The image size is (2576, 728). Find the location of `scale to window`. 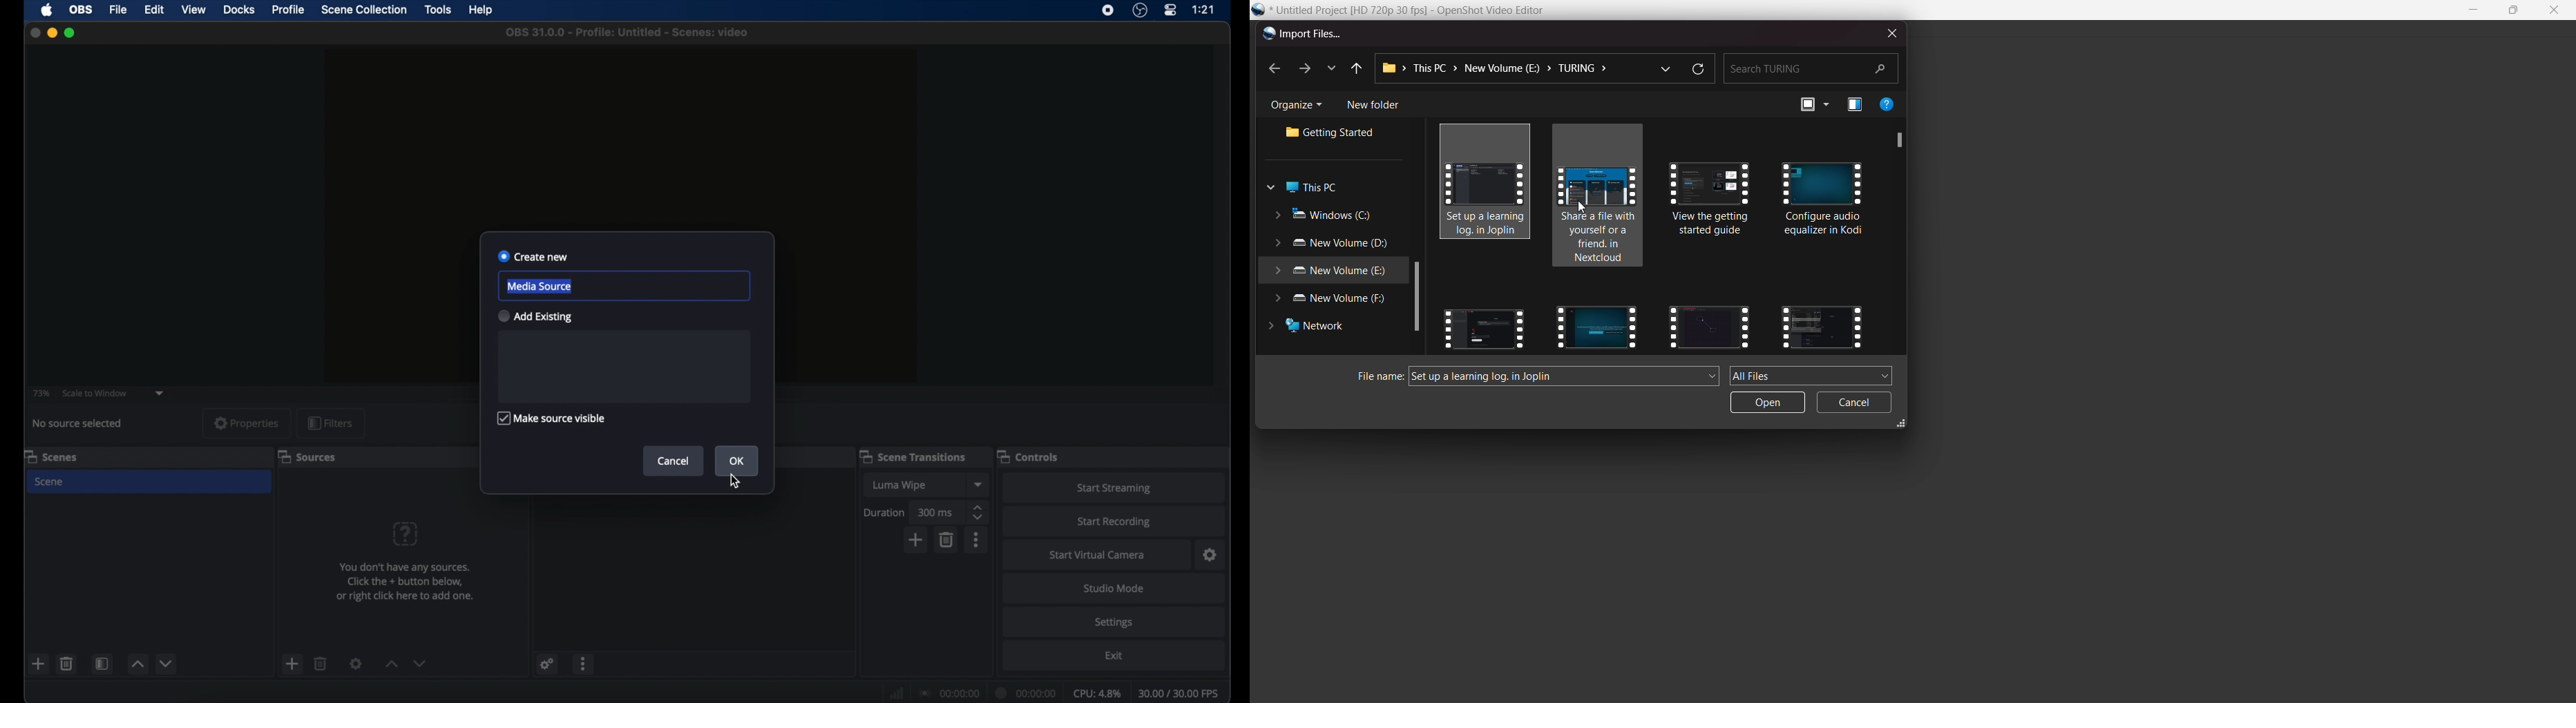

scale to window is located at coordinates (94, 393).